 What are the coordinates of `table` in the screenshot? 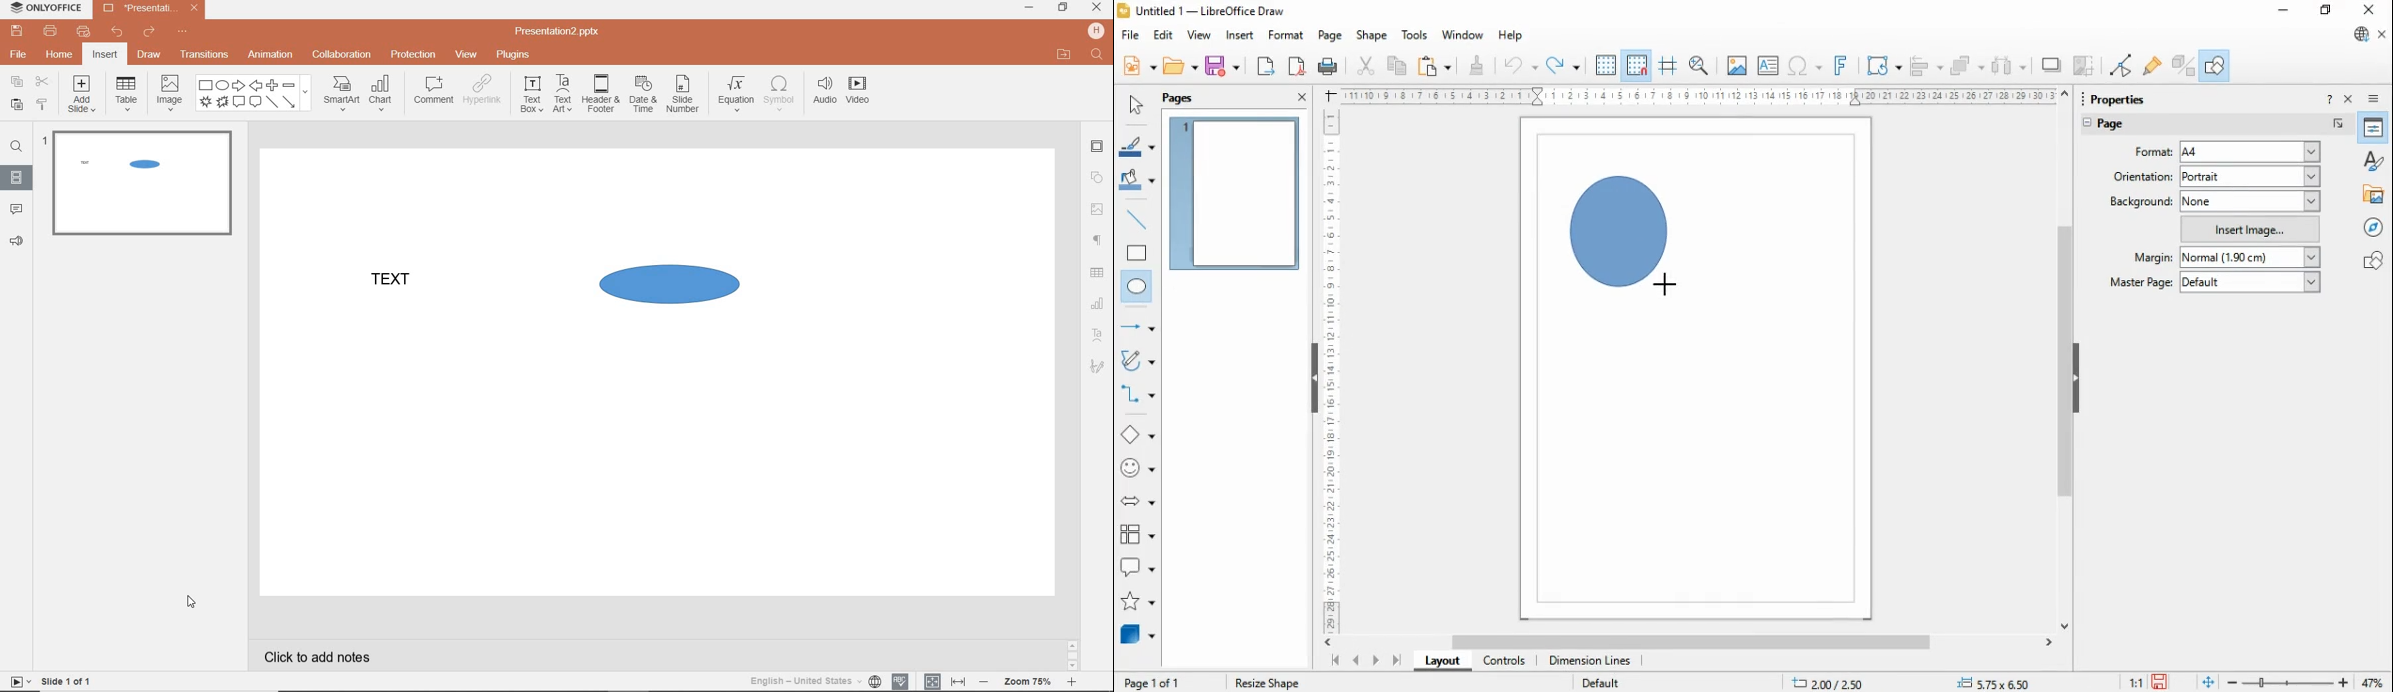 It's located at (125, 94).